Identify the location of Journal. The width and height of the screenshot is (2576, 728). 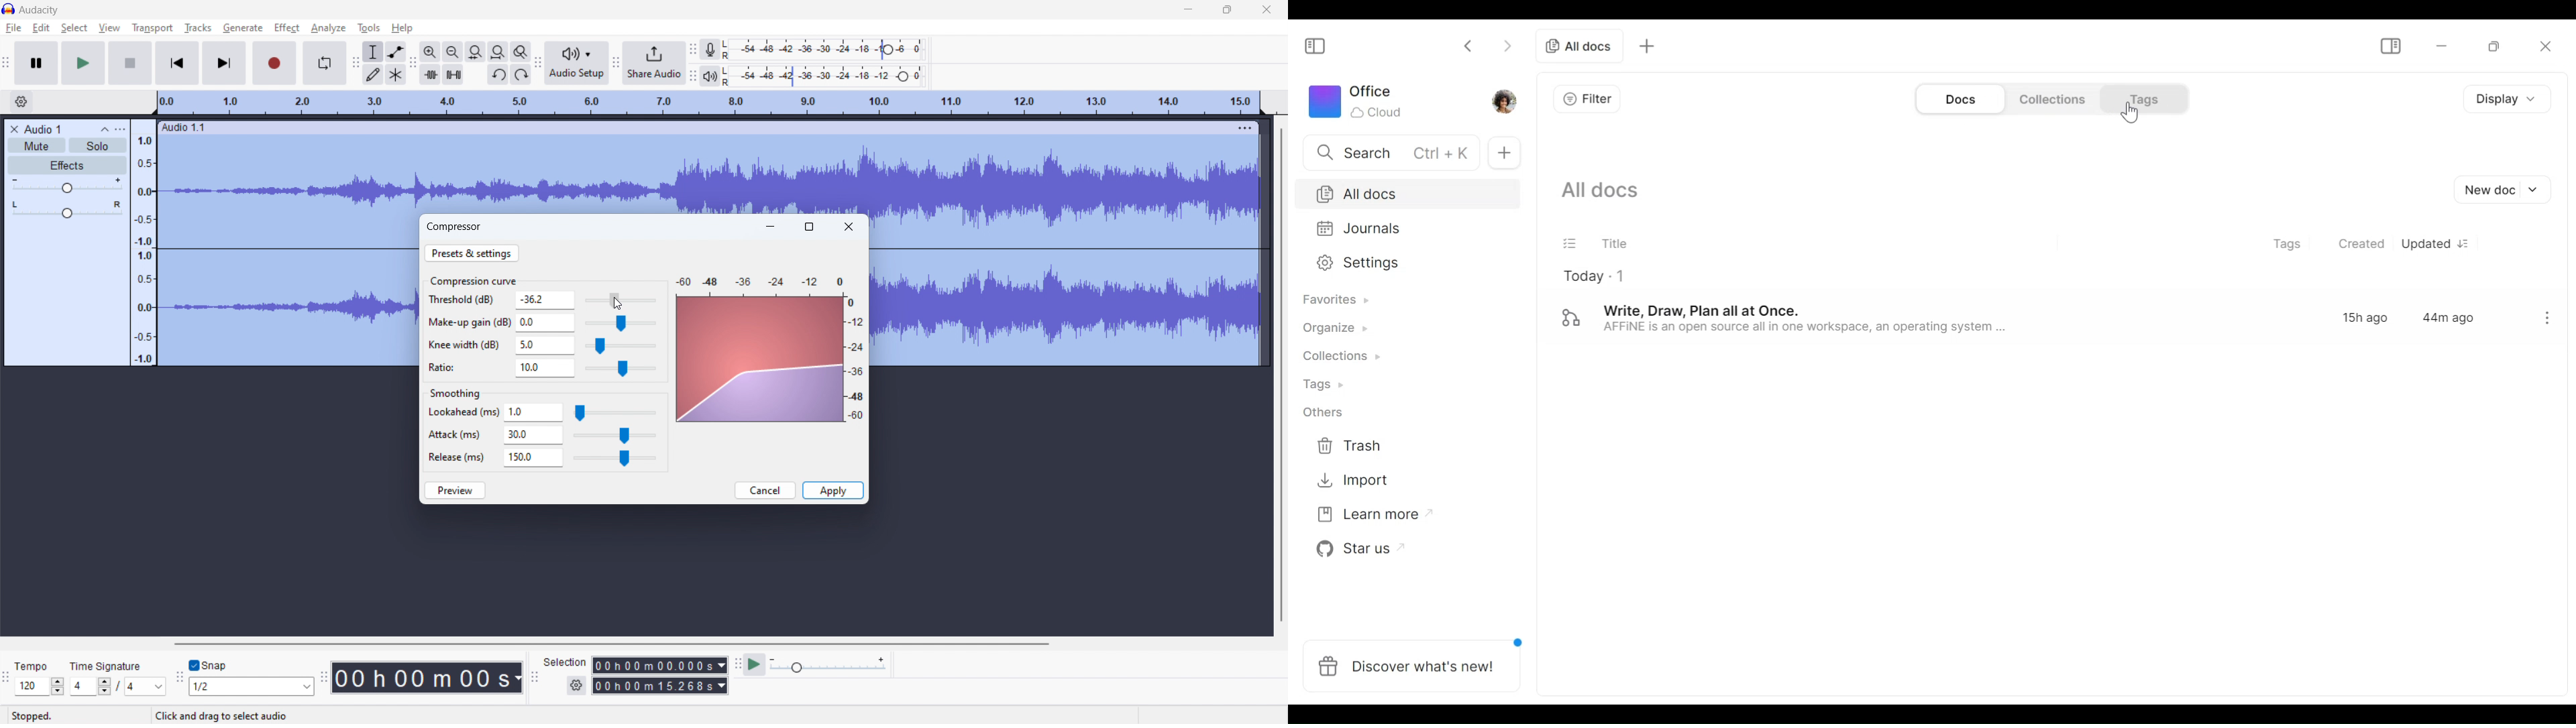
(1406, 231).